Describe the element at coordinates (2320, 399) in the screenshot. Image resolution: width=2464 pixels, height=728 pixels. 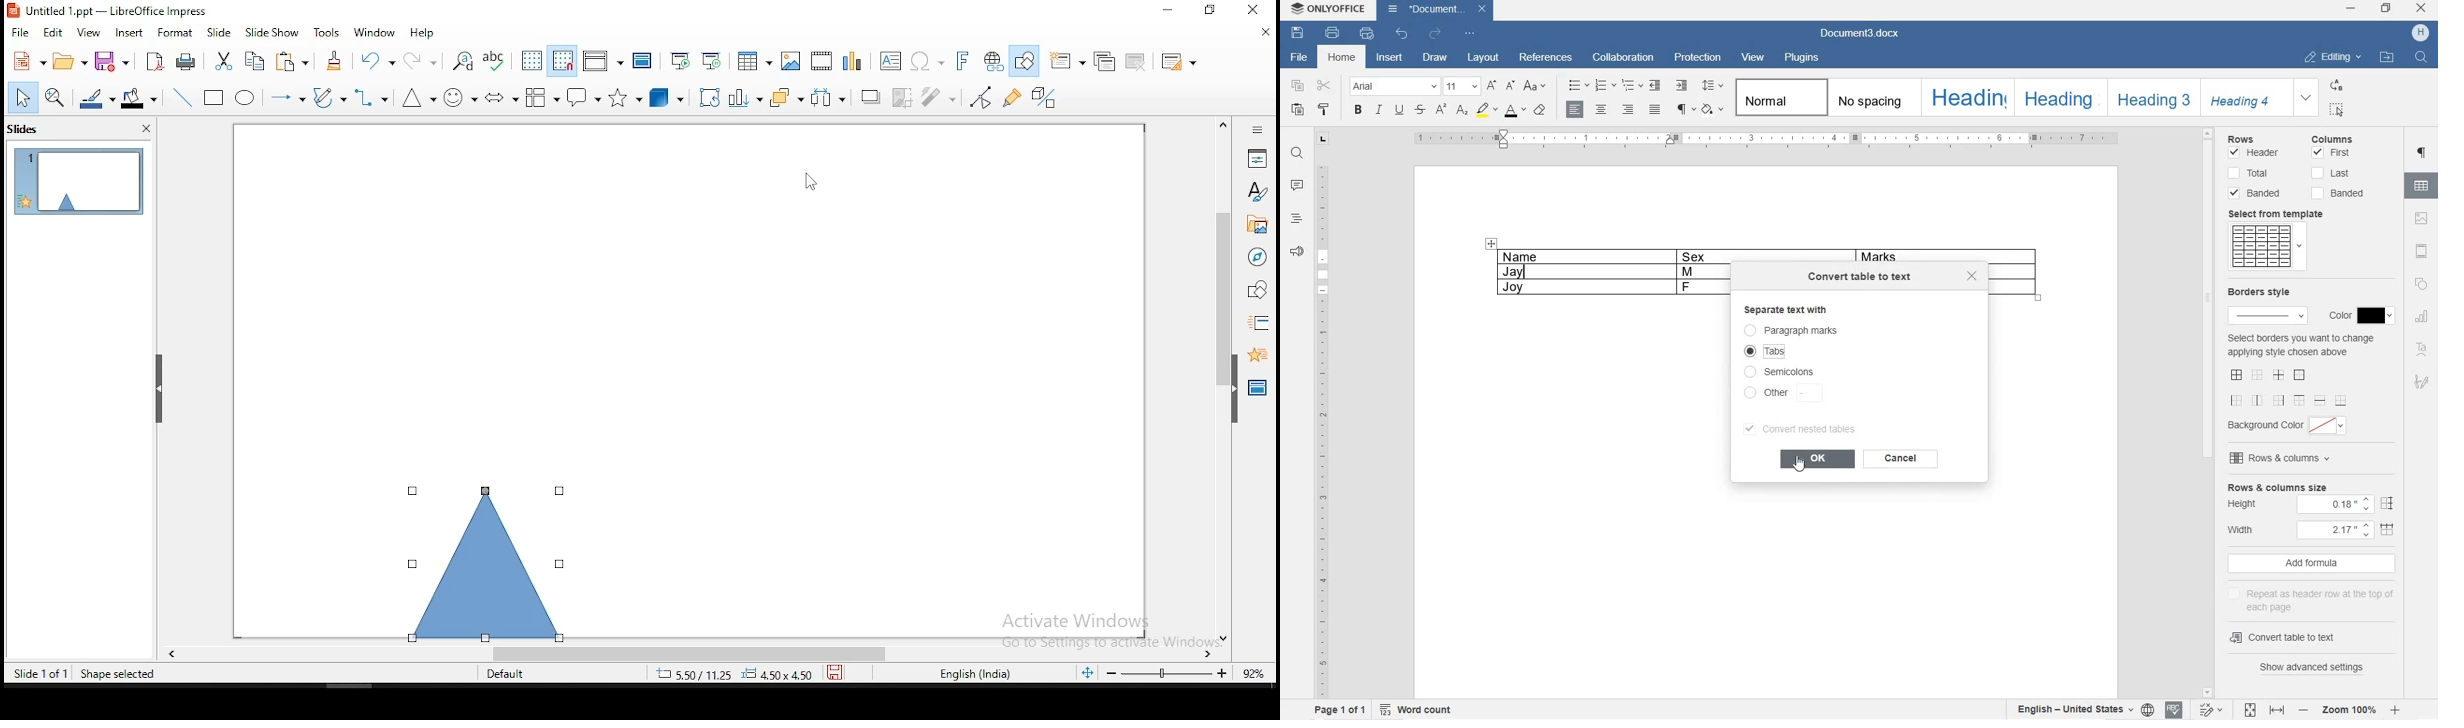
I see `set horizontal inner lines only` at that location.